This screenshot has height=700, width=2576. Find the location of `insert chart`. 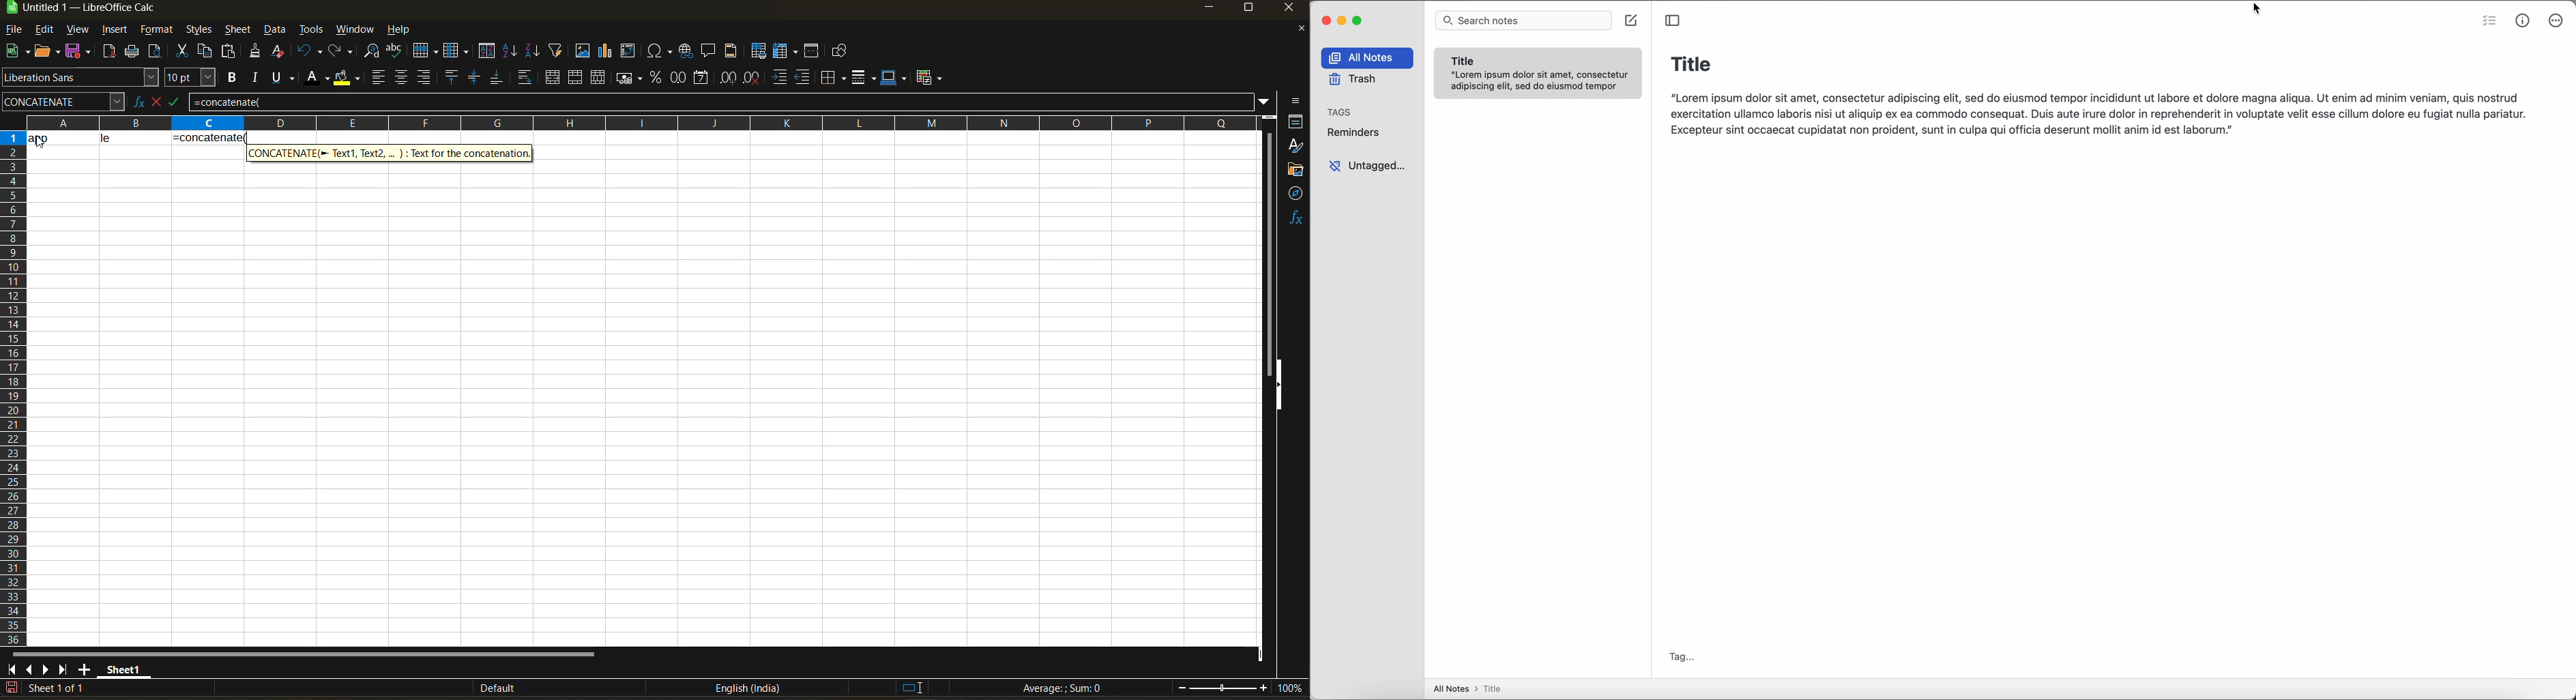

insert chart is located at coordinates (606, 50).